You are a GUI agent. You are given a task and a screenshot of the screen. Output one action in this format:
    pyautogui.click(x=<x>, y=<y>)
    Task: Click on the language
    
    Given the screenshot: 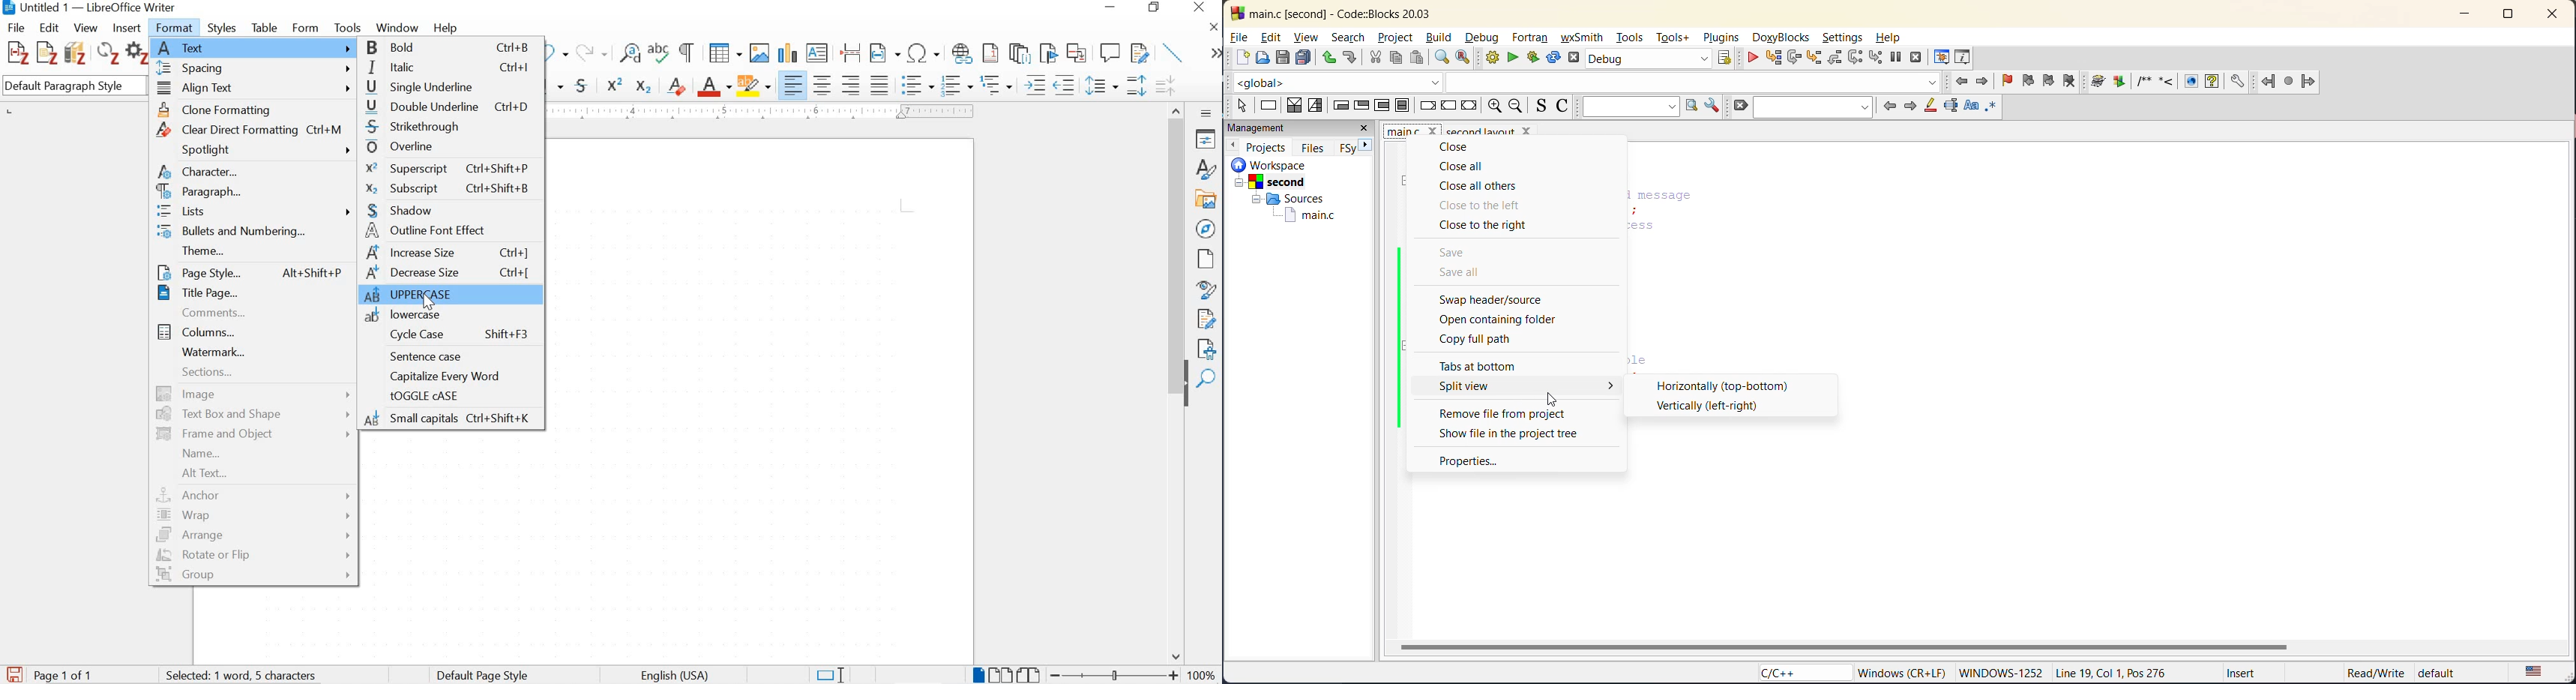 What is the action you would take?
    pyautogui.click(x=1793, y=672)
    